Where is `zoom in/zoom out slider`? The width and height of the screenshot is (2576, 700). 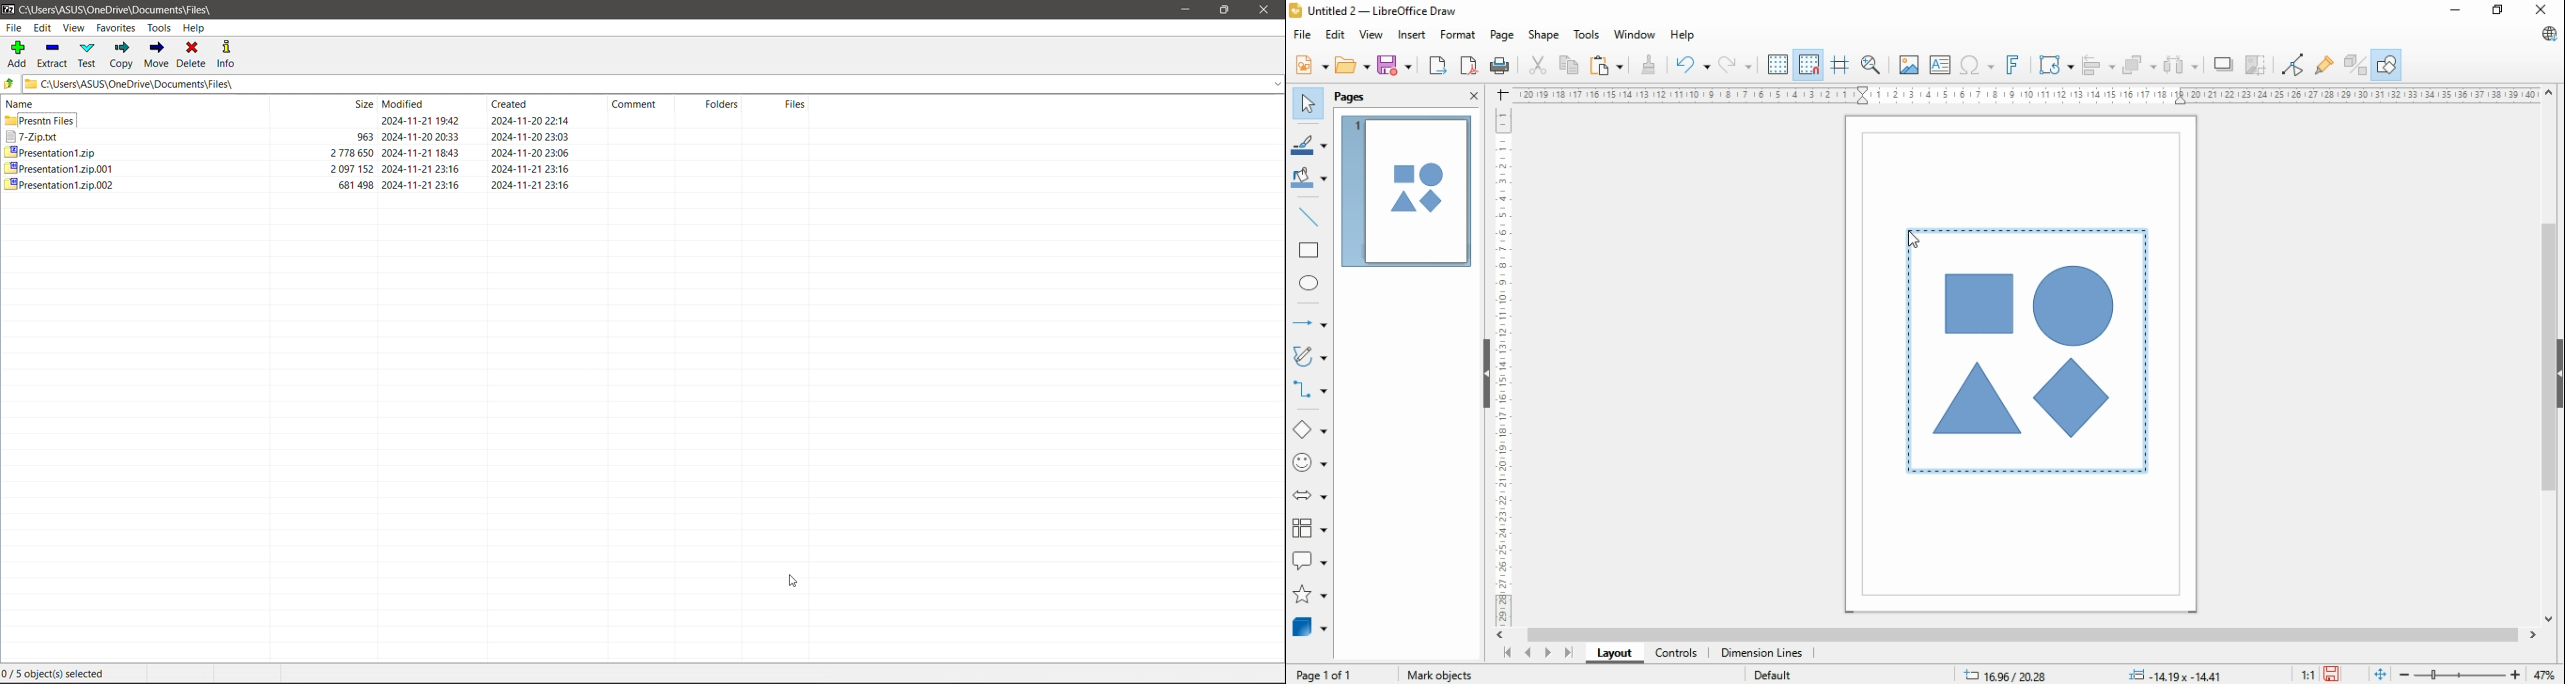 zoom in/zoom out slider is located at coordinates (2459, 674).